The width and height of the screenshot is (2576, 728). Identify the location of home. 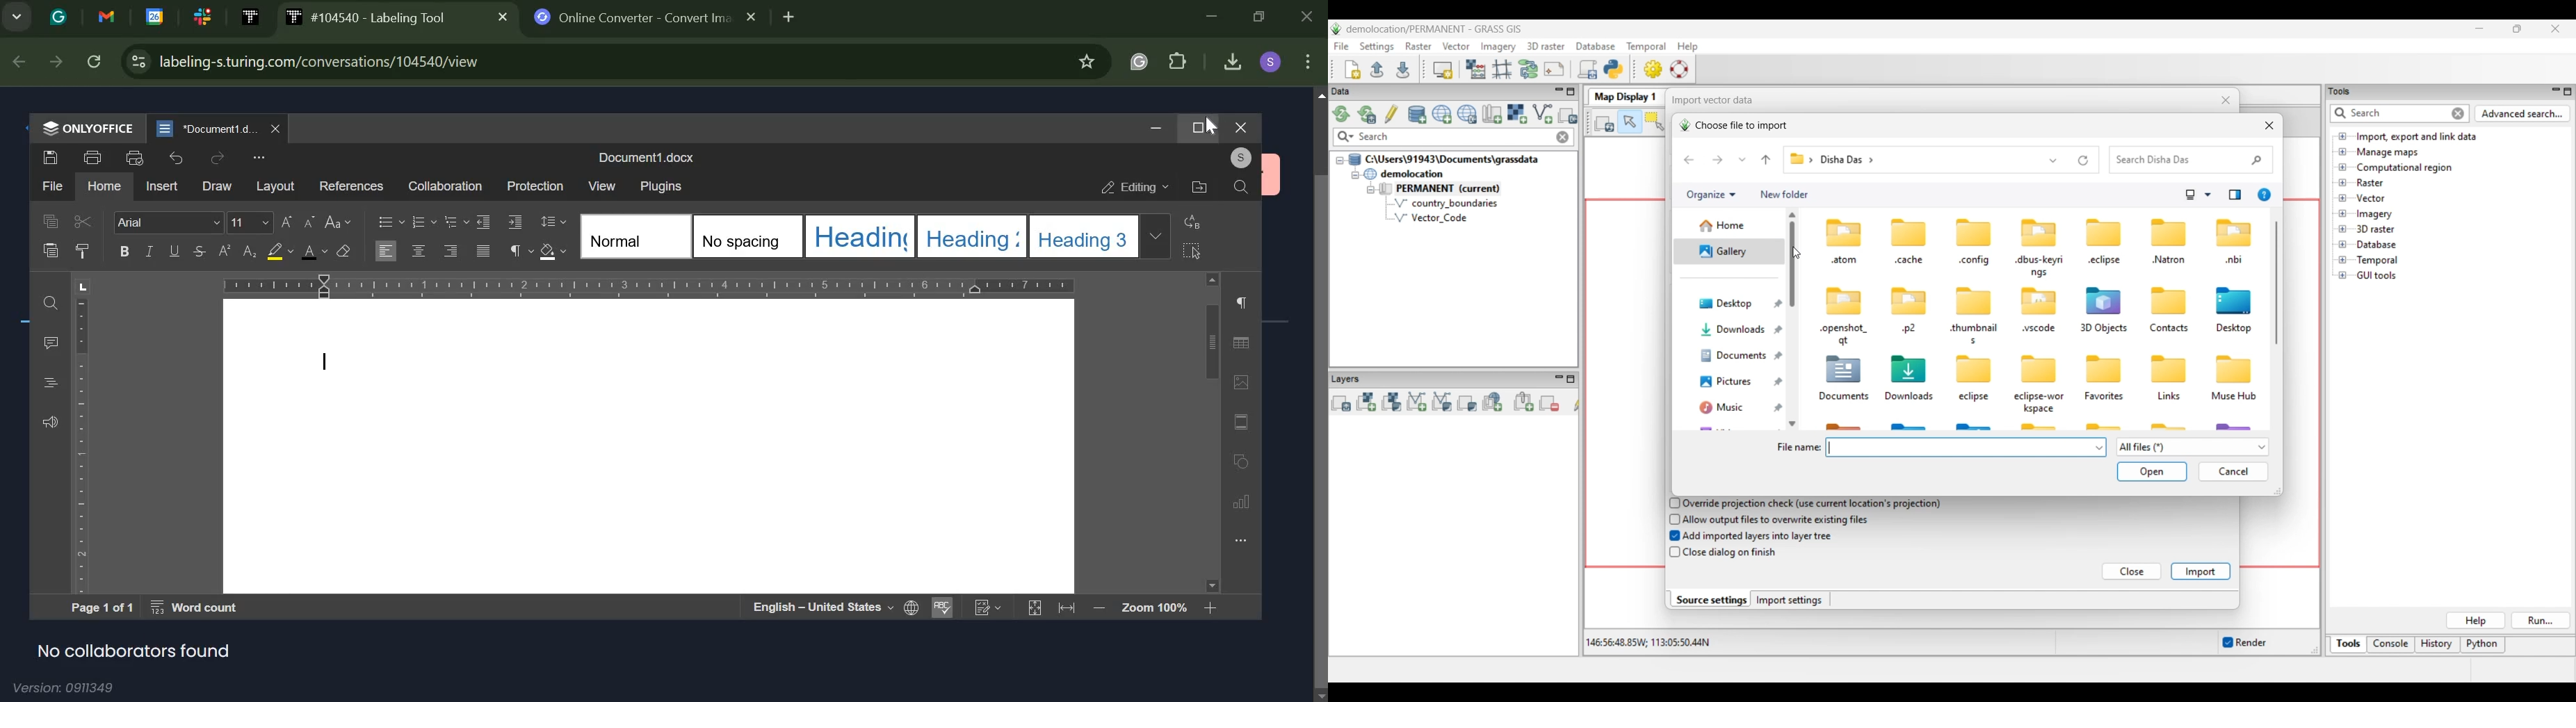
(105, 185).